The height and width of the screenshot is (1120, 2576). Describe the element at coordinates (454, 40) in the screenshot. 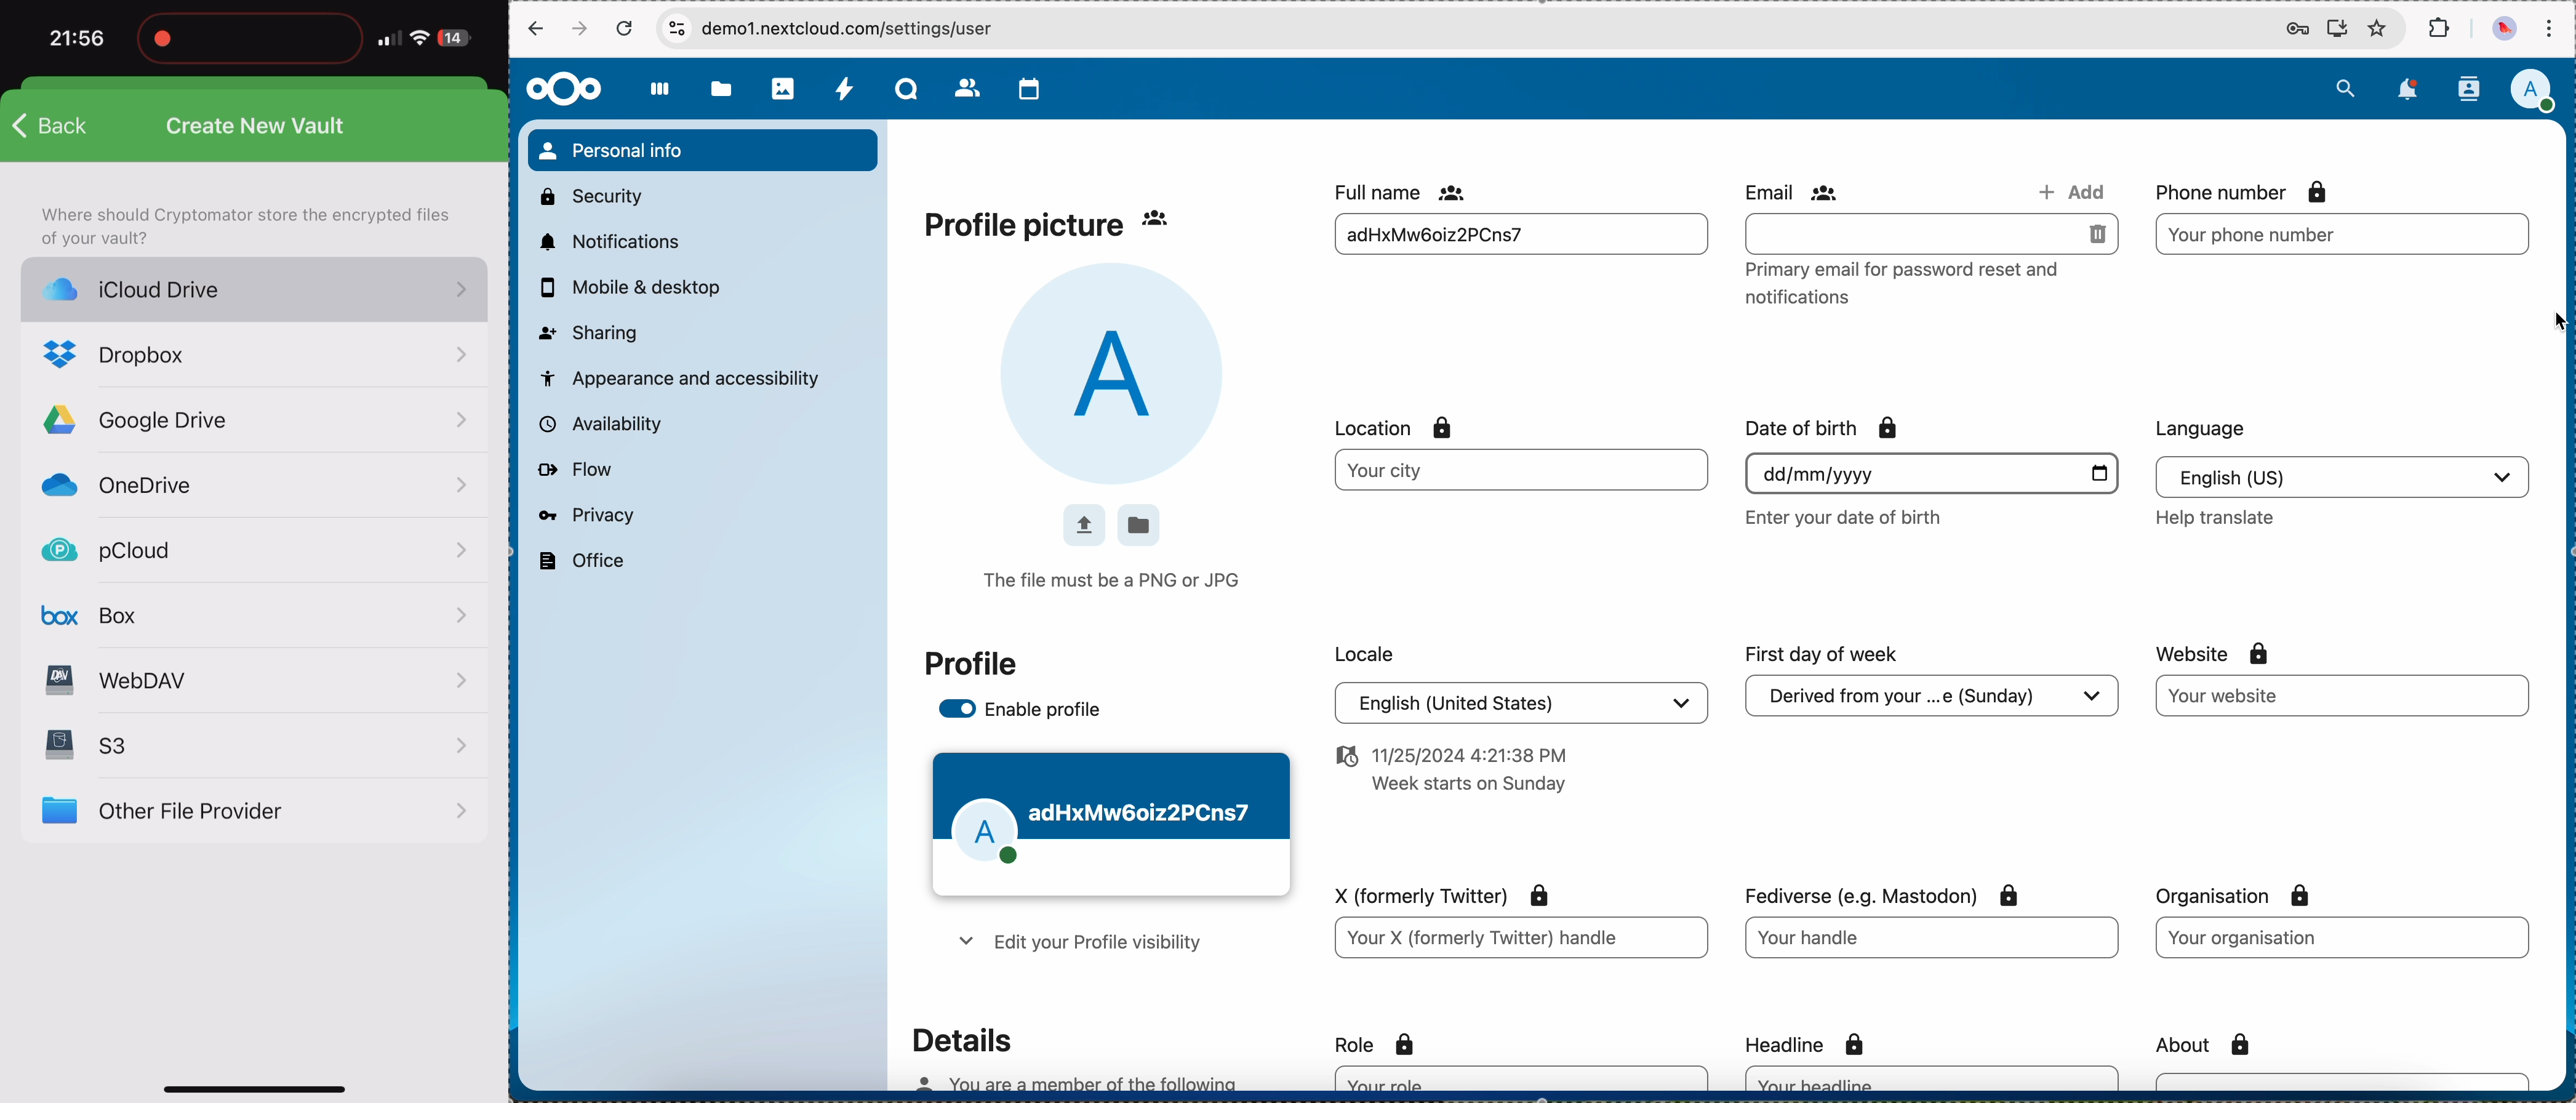

I see `battery` at that location.